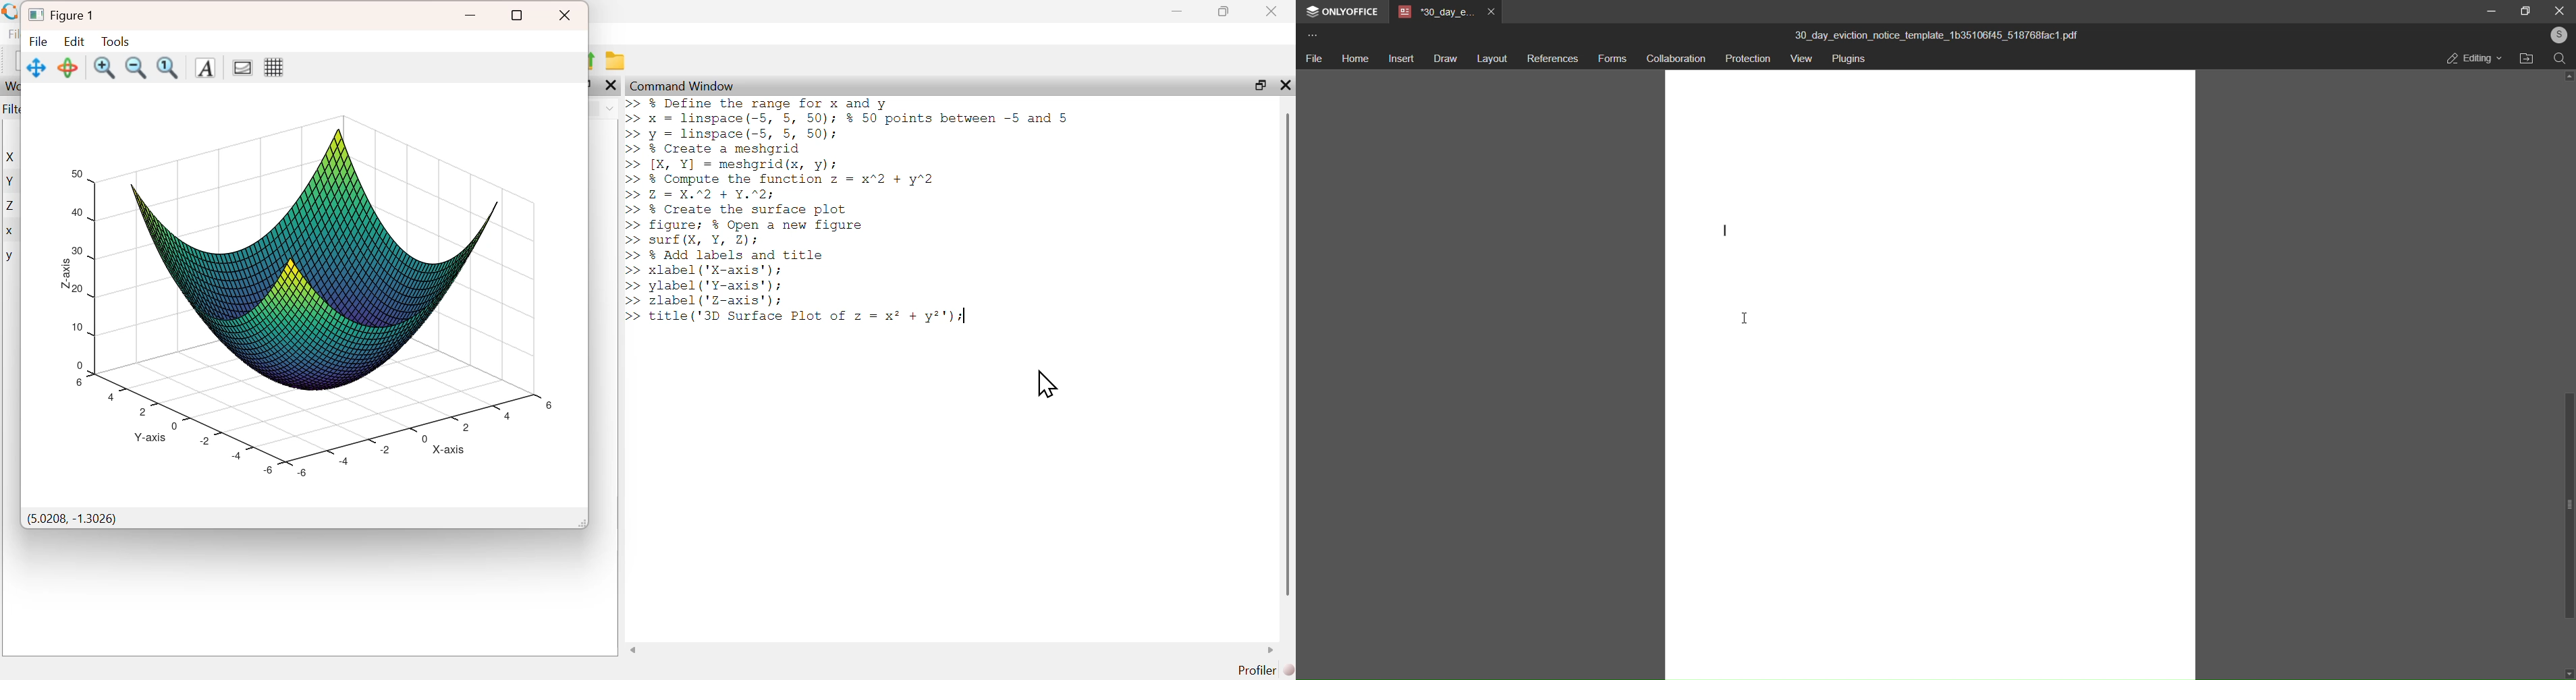 The height and width of the screenshot is (700, 2576). Describe the element at coordinates (11, 12) in the screenshot. I see `Logo` at that location.